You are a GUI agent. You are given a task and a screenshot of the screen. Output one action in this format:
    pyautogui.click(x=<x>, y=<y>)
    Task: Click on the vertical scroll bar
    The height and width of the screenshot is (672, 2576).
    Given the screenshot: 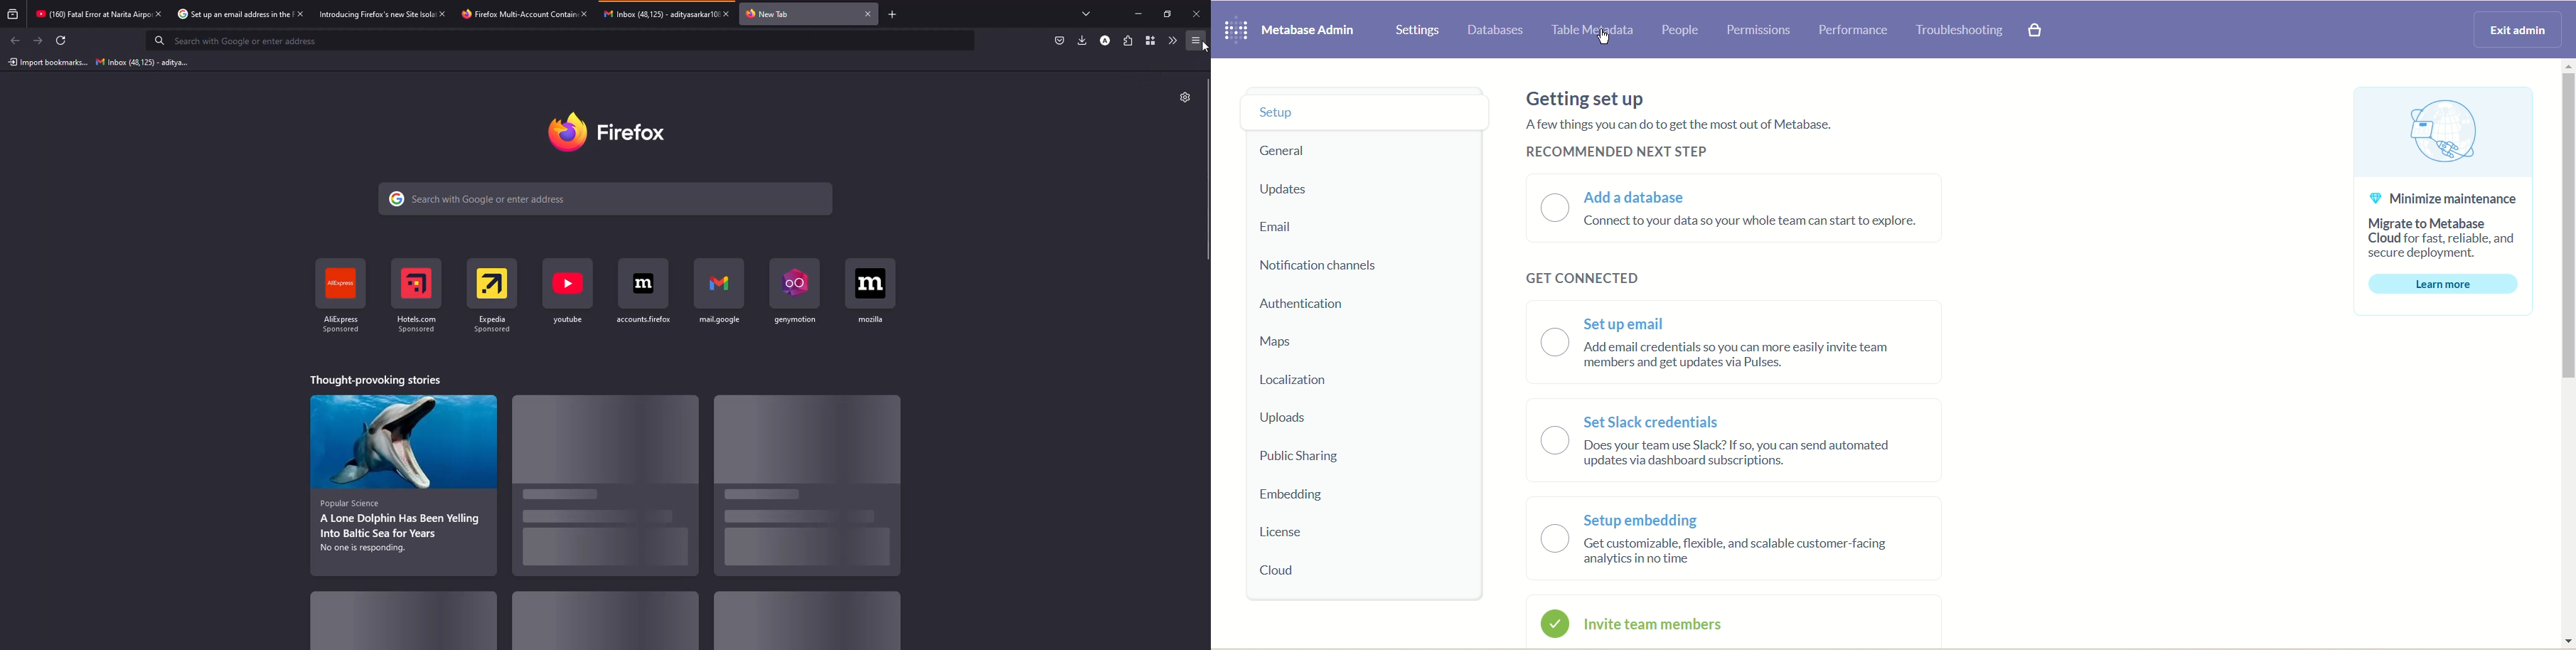 What is the action you would take?
    pyautogui.click(x=2567, y=355)
    